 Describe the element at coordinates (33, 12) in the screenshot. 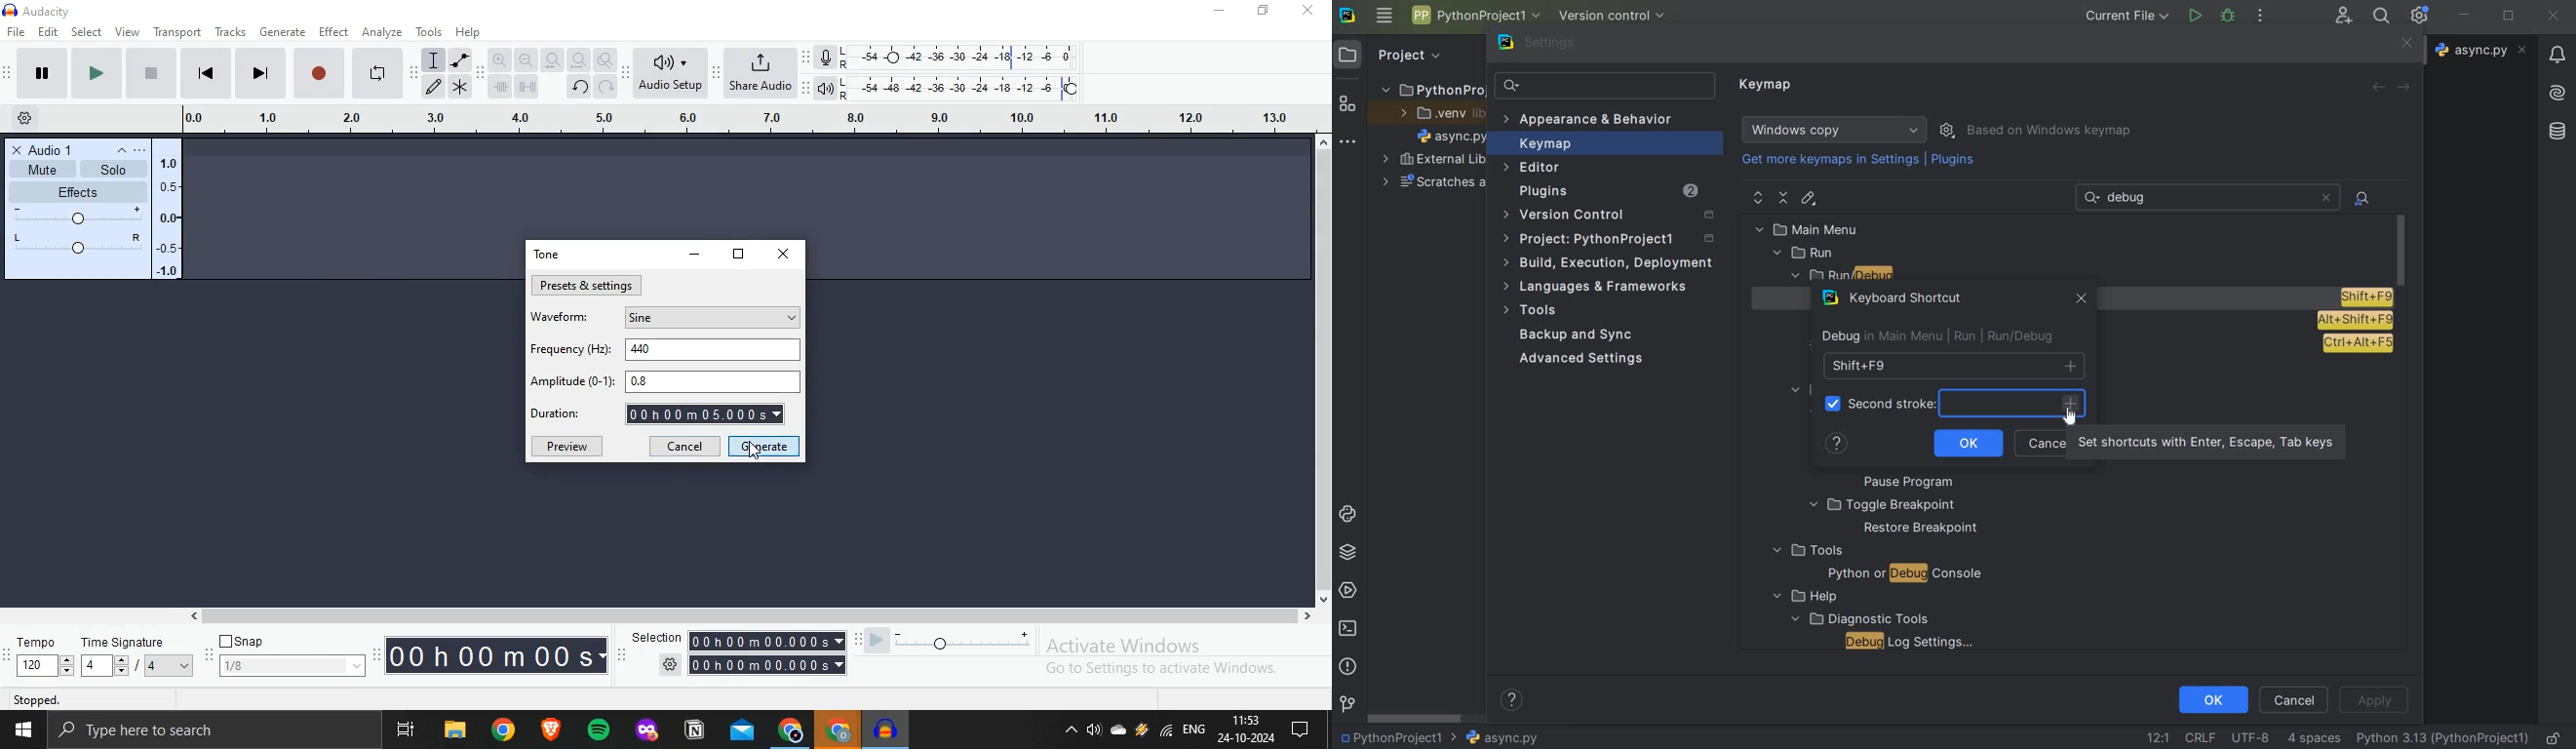

I see `Audacity` at that location.